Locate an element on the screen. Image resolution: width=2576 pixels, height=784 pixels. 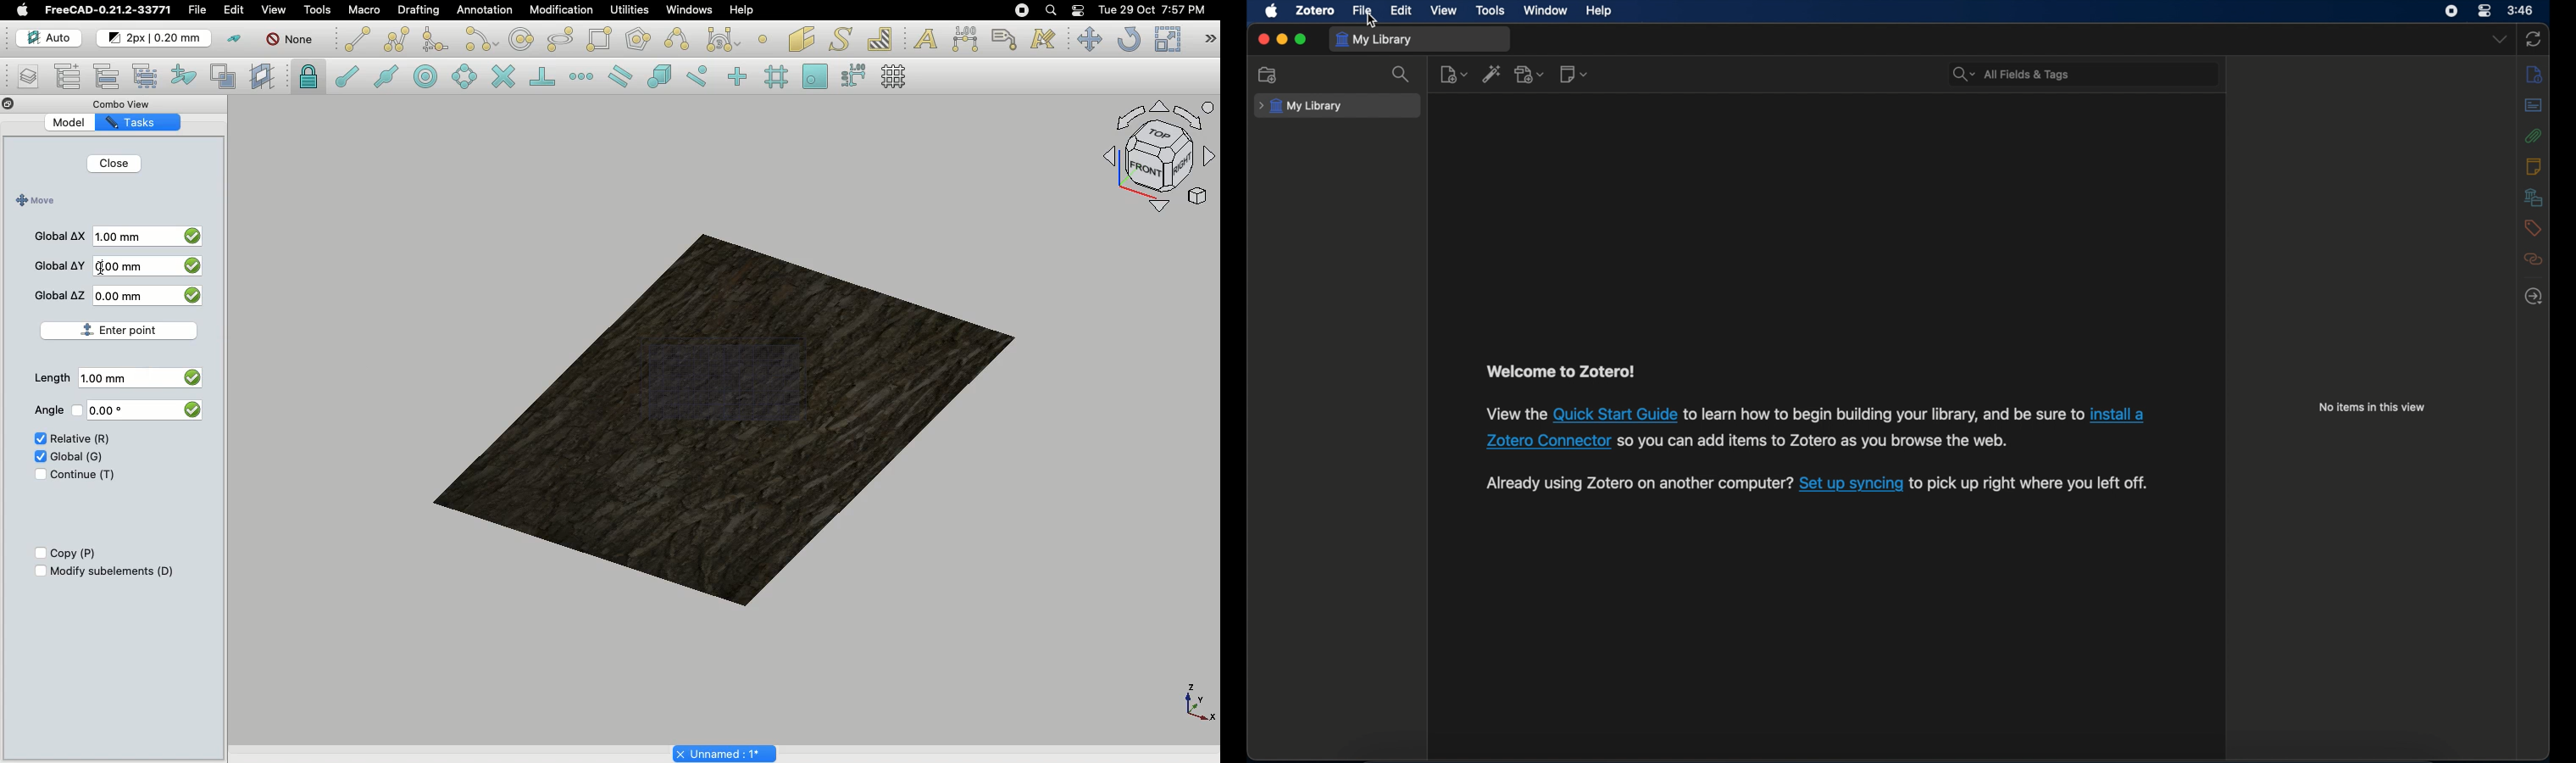
Bezier tools is located at coordinates (725, 39).